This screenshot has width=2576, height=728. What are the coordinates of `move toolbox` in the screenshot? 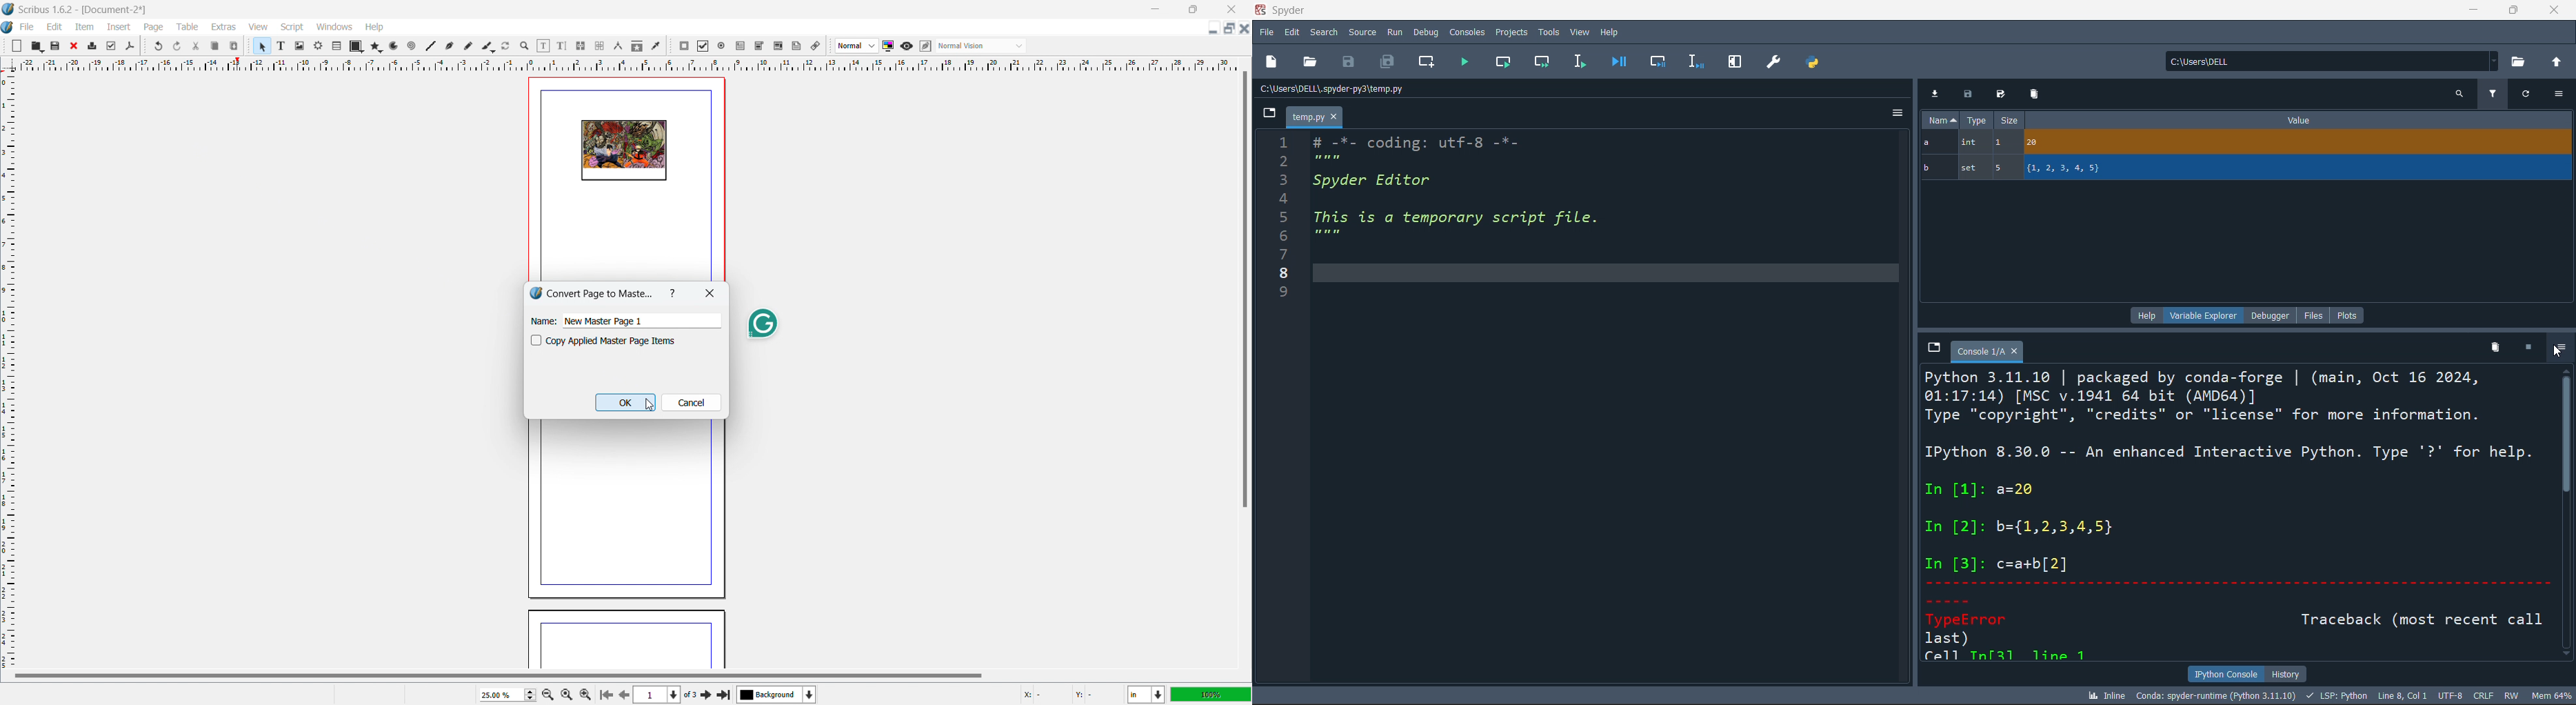 It's located at (145, 45).